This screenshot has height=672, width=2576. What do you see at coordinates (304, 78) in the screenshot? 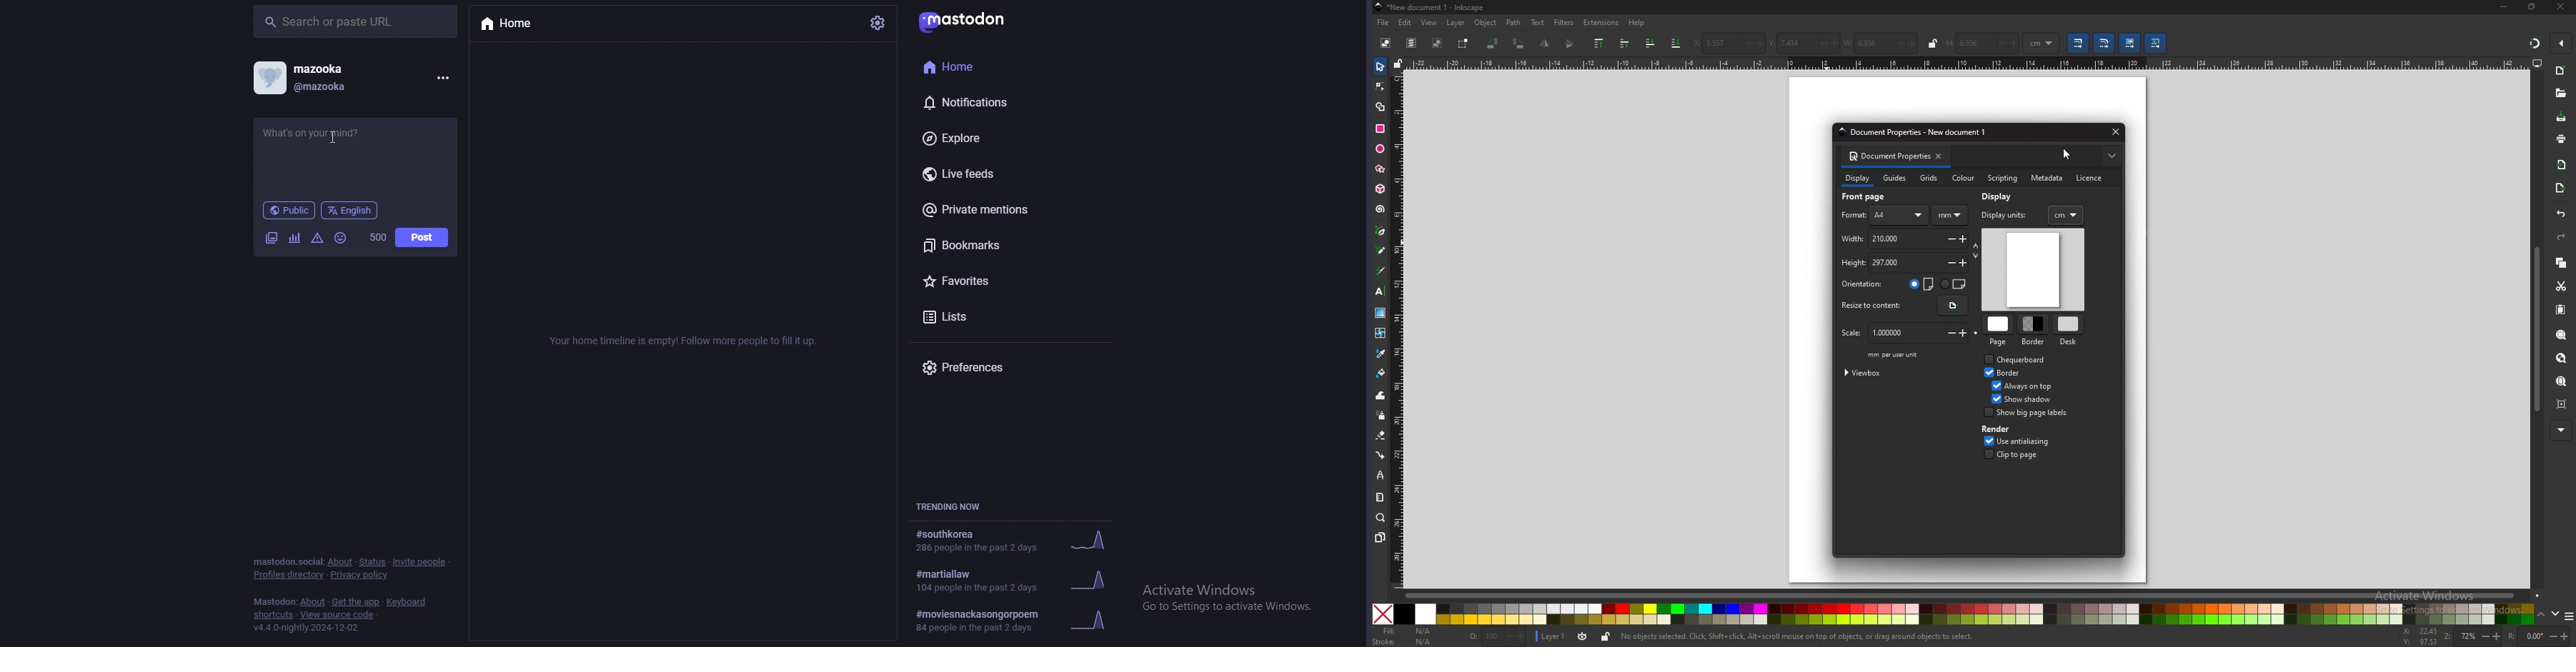
I see `profile` at bounding box center [304, 78].